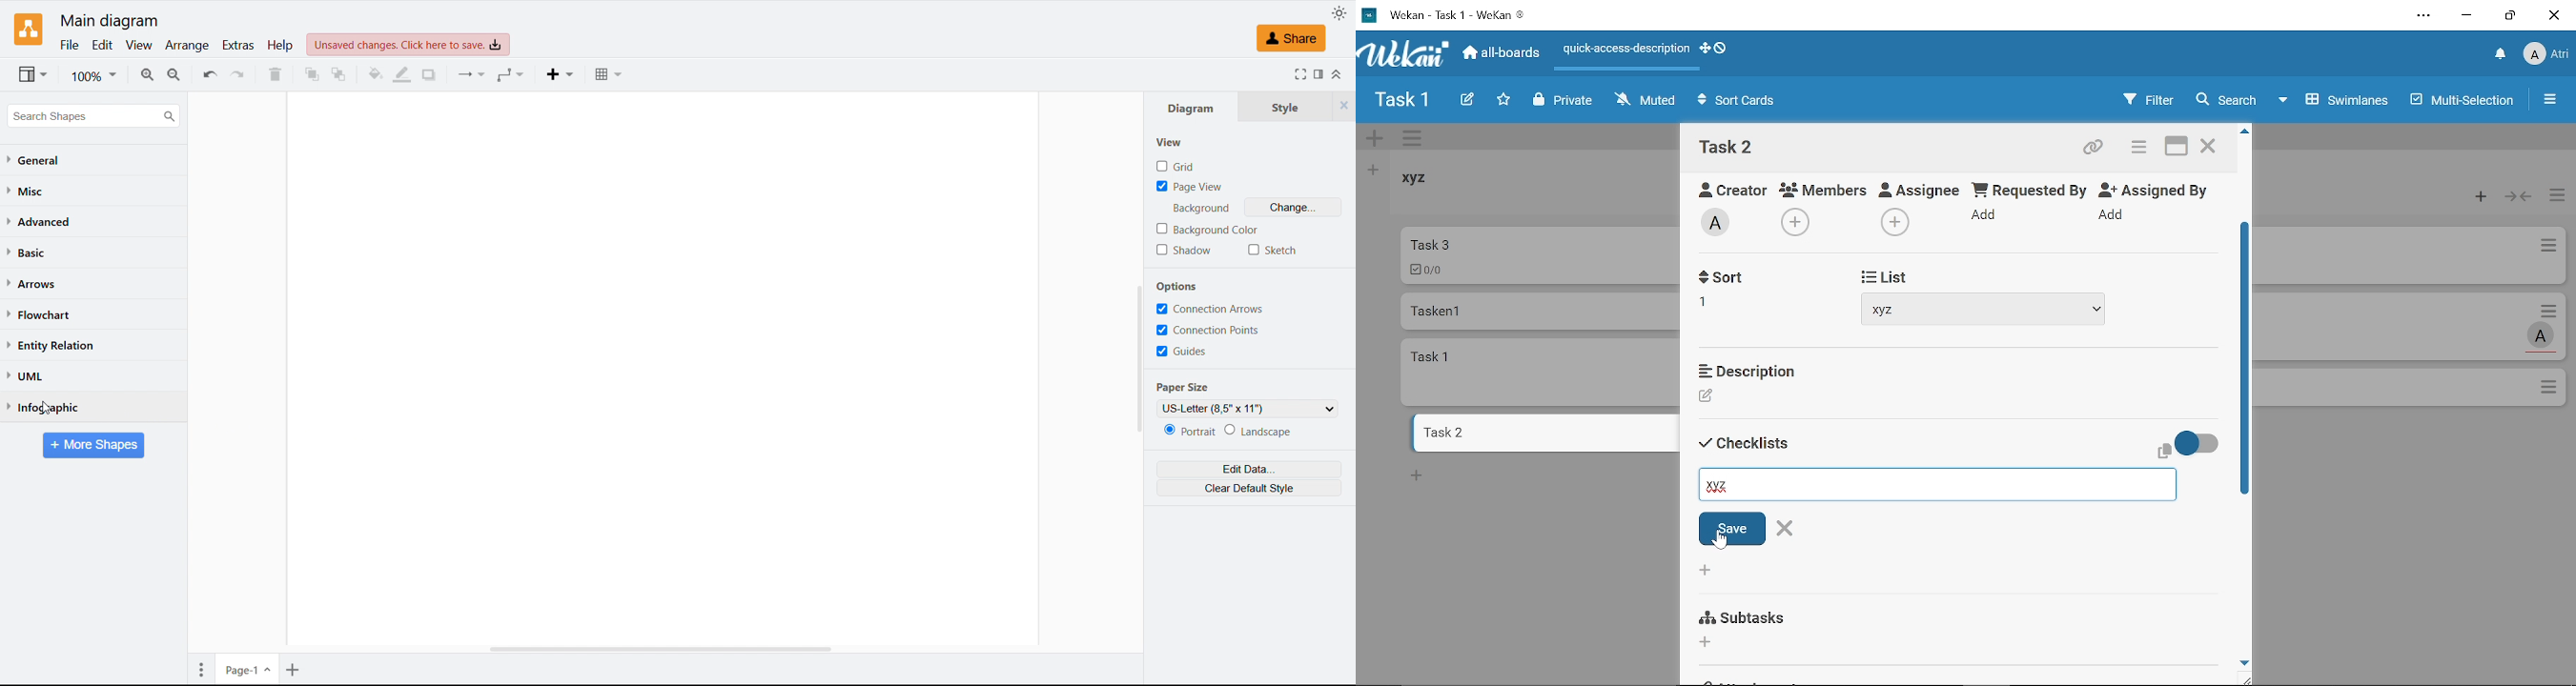 The height and width of the screenshot is (700, 2576). Describe the element at coordinates (1503, 101) in the screenshot. I see `Click here to star this board` at that location.